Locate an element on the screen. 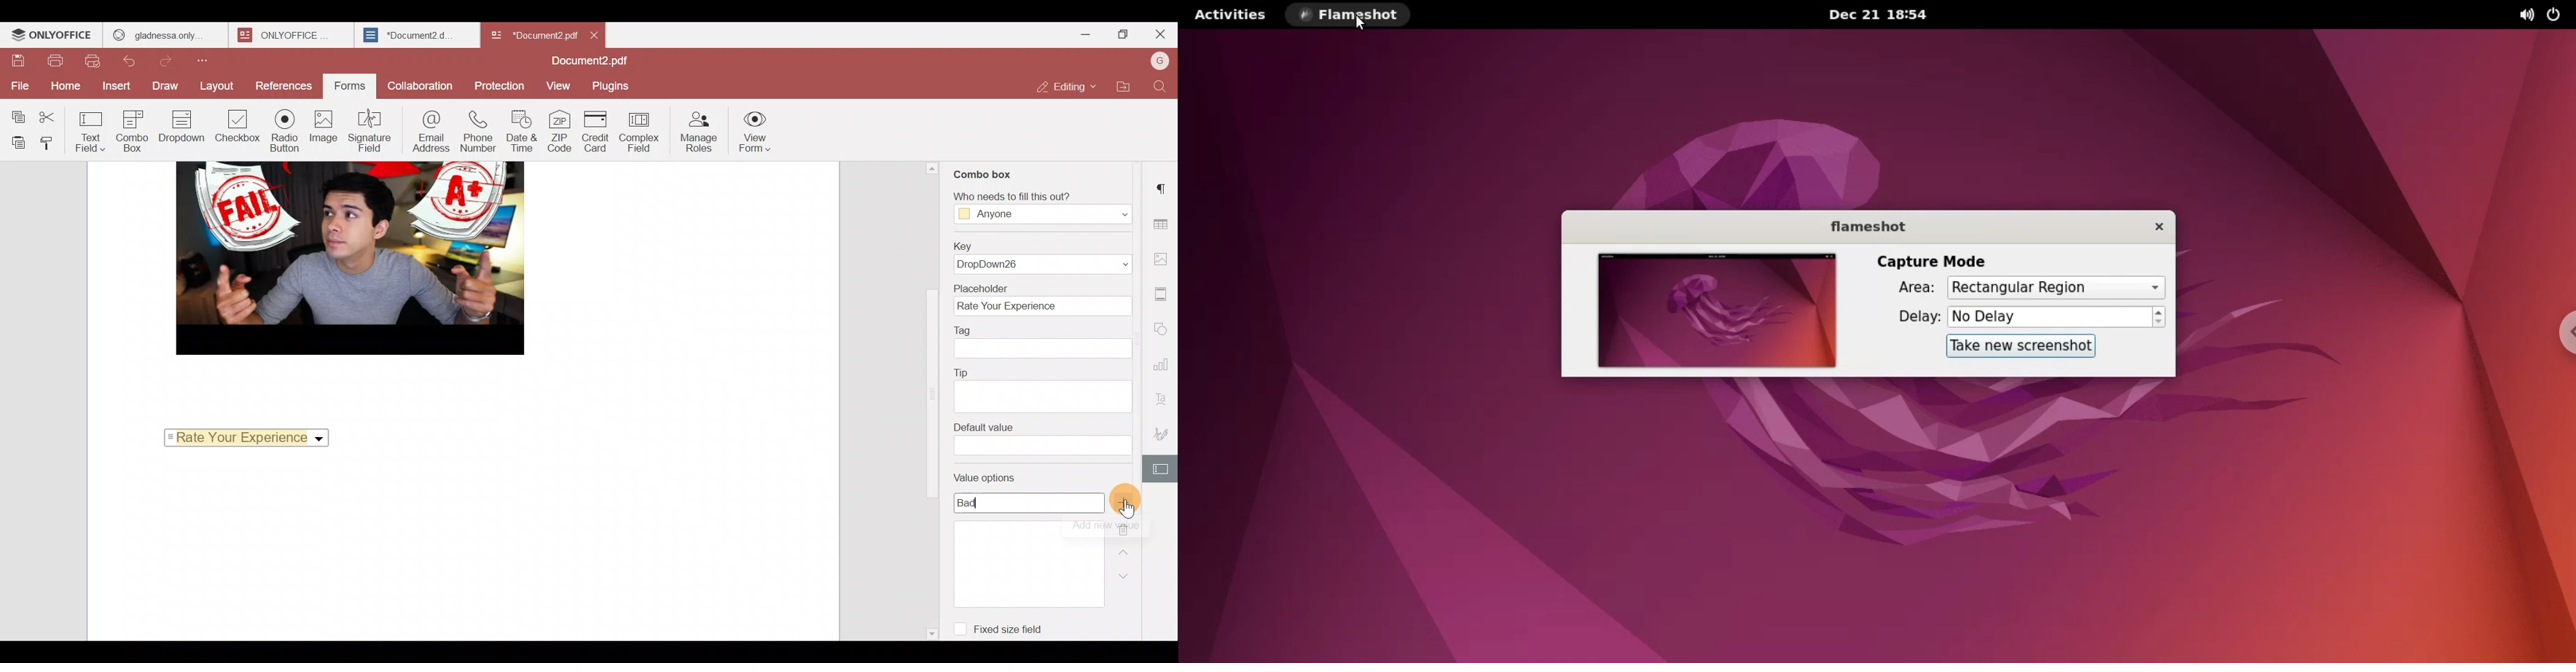 The height and width of the screenshot is (672, 2576). Up is located at coordinates (1125, 556).